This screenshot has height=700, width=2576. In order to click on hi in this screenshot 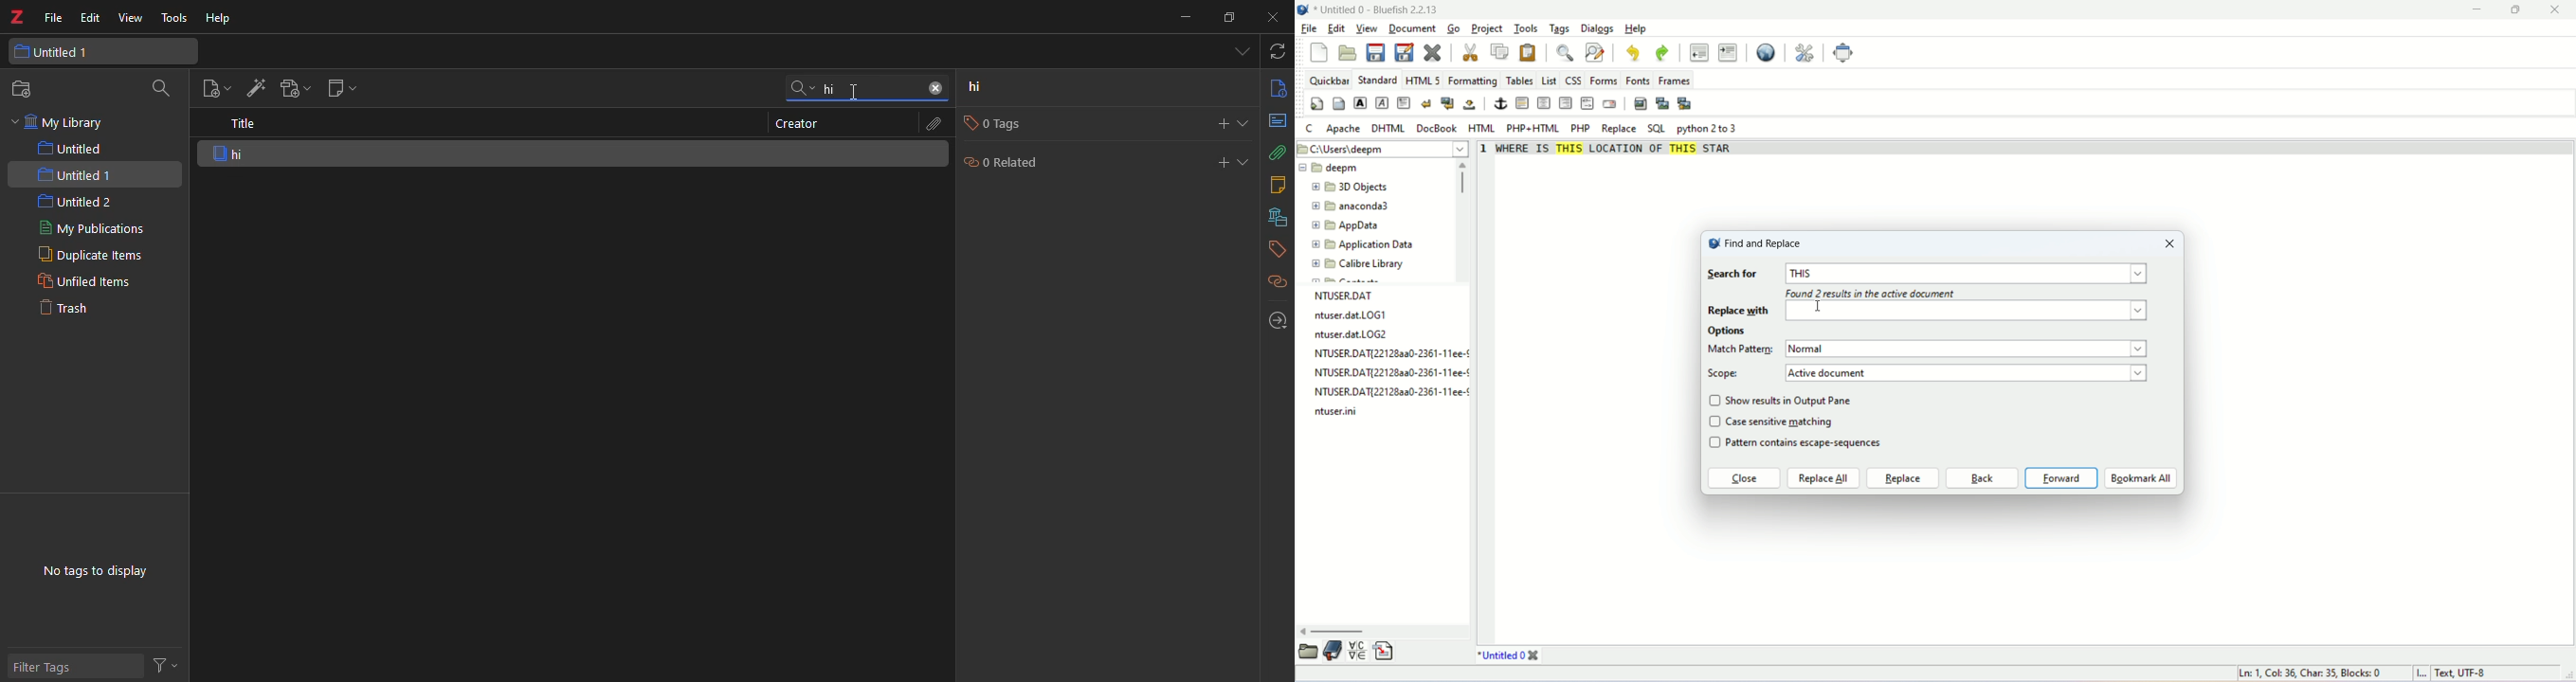, I will do `click(984, 89)`.